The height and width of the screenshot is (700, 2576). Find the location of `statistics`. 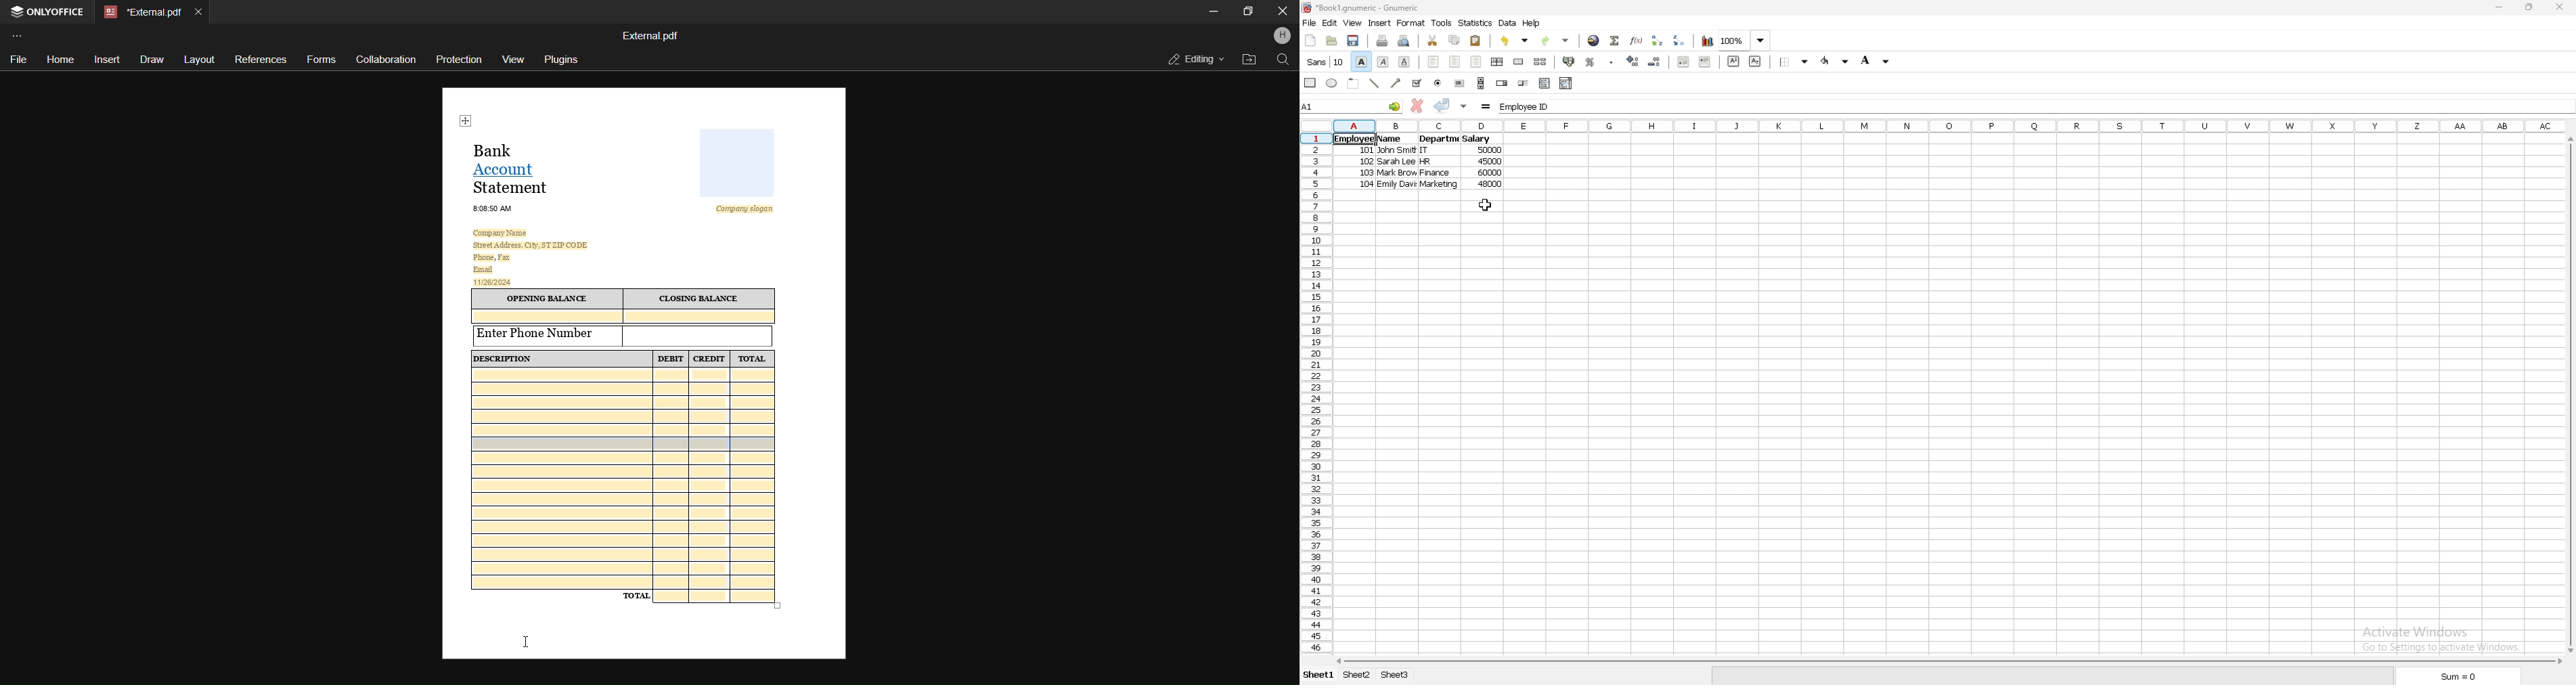

statistics is located at coordinates (1475, 23).